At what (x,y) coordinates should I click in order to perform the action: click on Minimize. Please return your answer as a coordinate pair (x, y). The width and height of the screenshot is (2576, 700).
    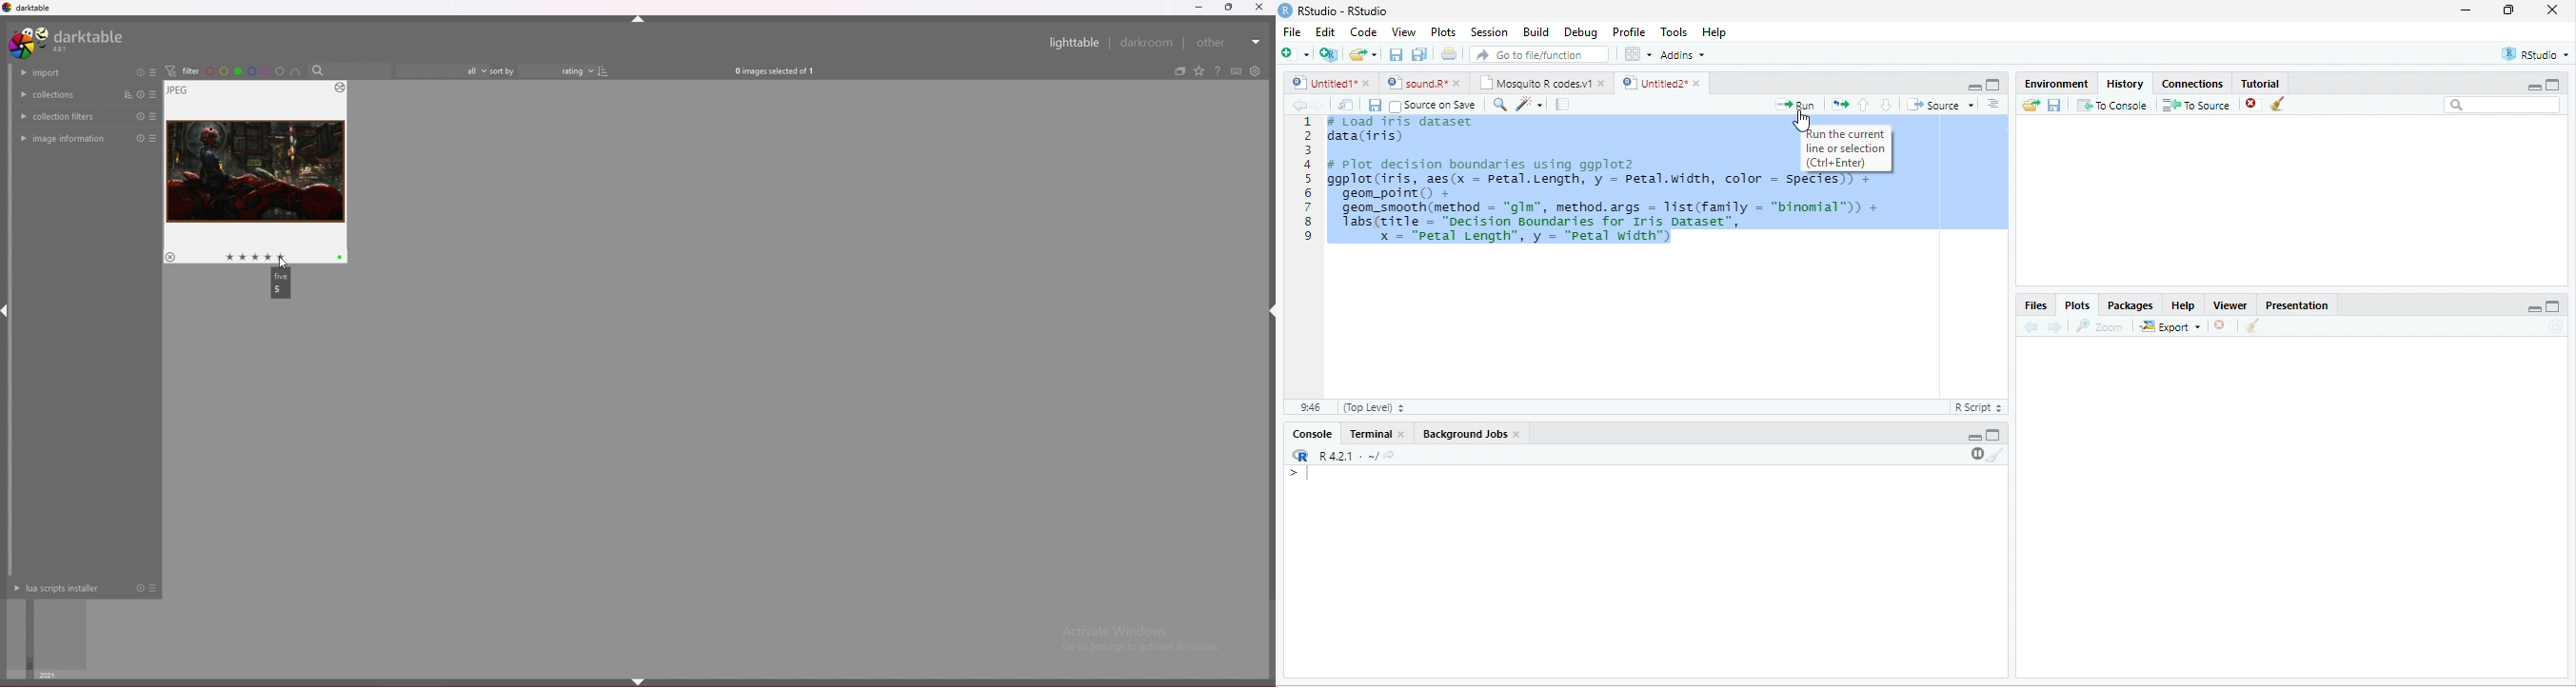
    Looking at the image, I should click on (2534, 310).